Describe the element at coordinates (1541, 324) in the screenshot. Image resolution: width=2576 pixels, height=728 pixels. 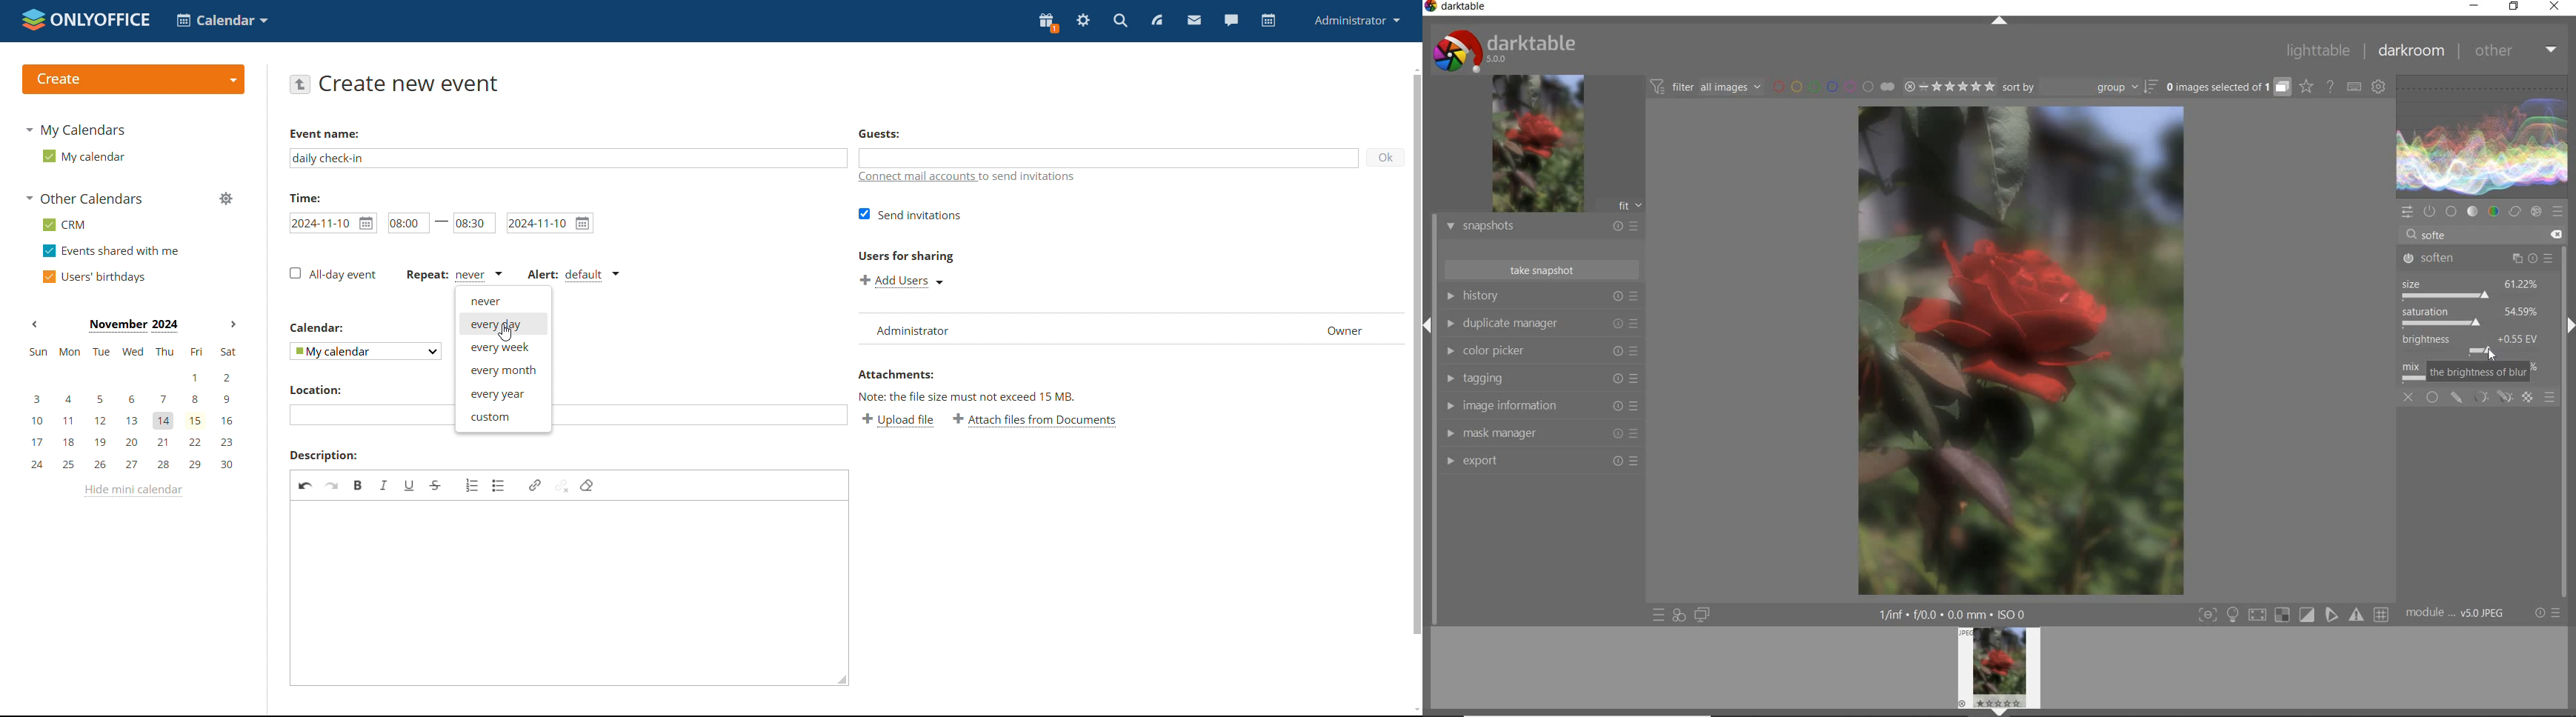
I see `duplicate manager` at that location.